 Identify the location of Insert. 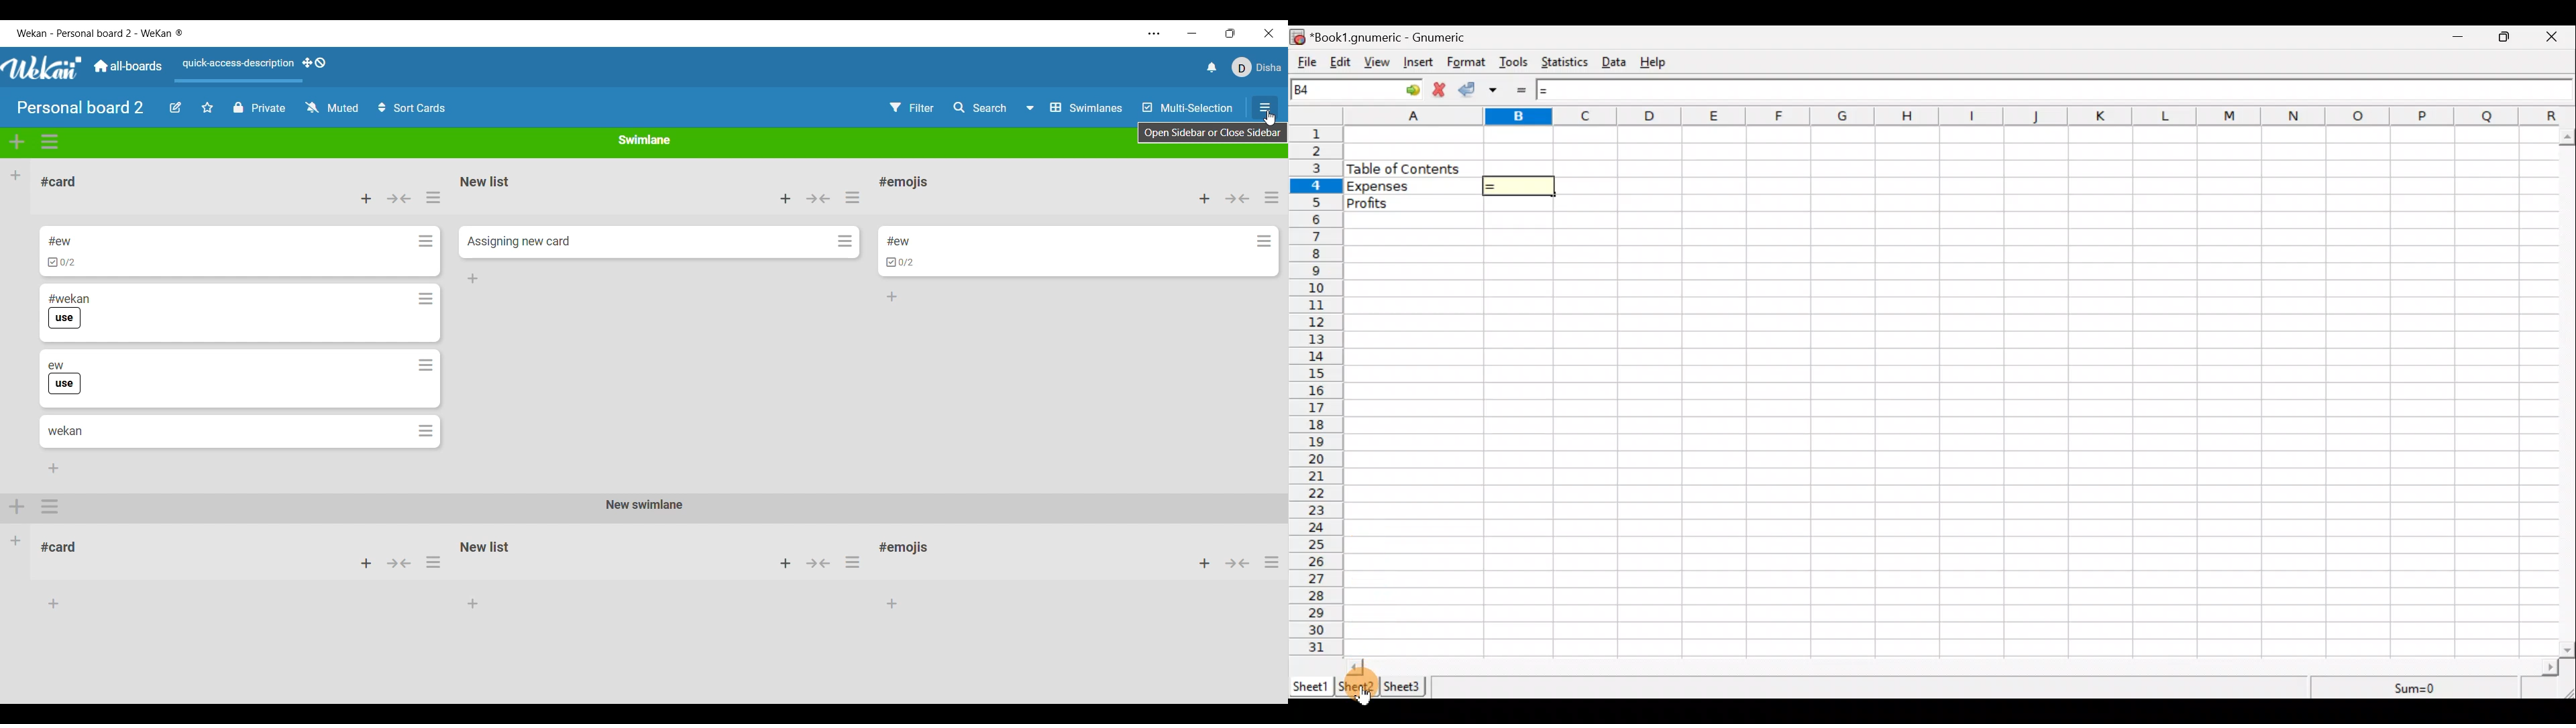
(1421, 64).